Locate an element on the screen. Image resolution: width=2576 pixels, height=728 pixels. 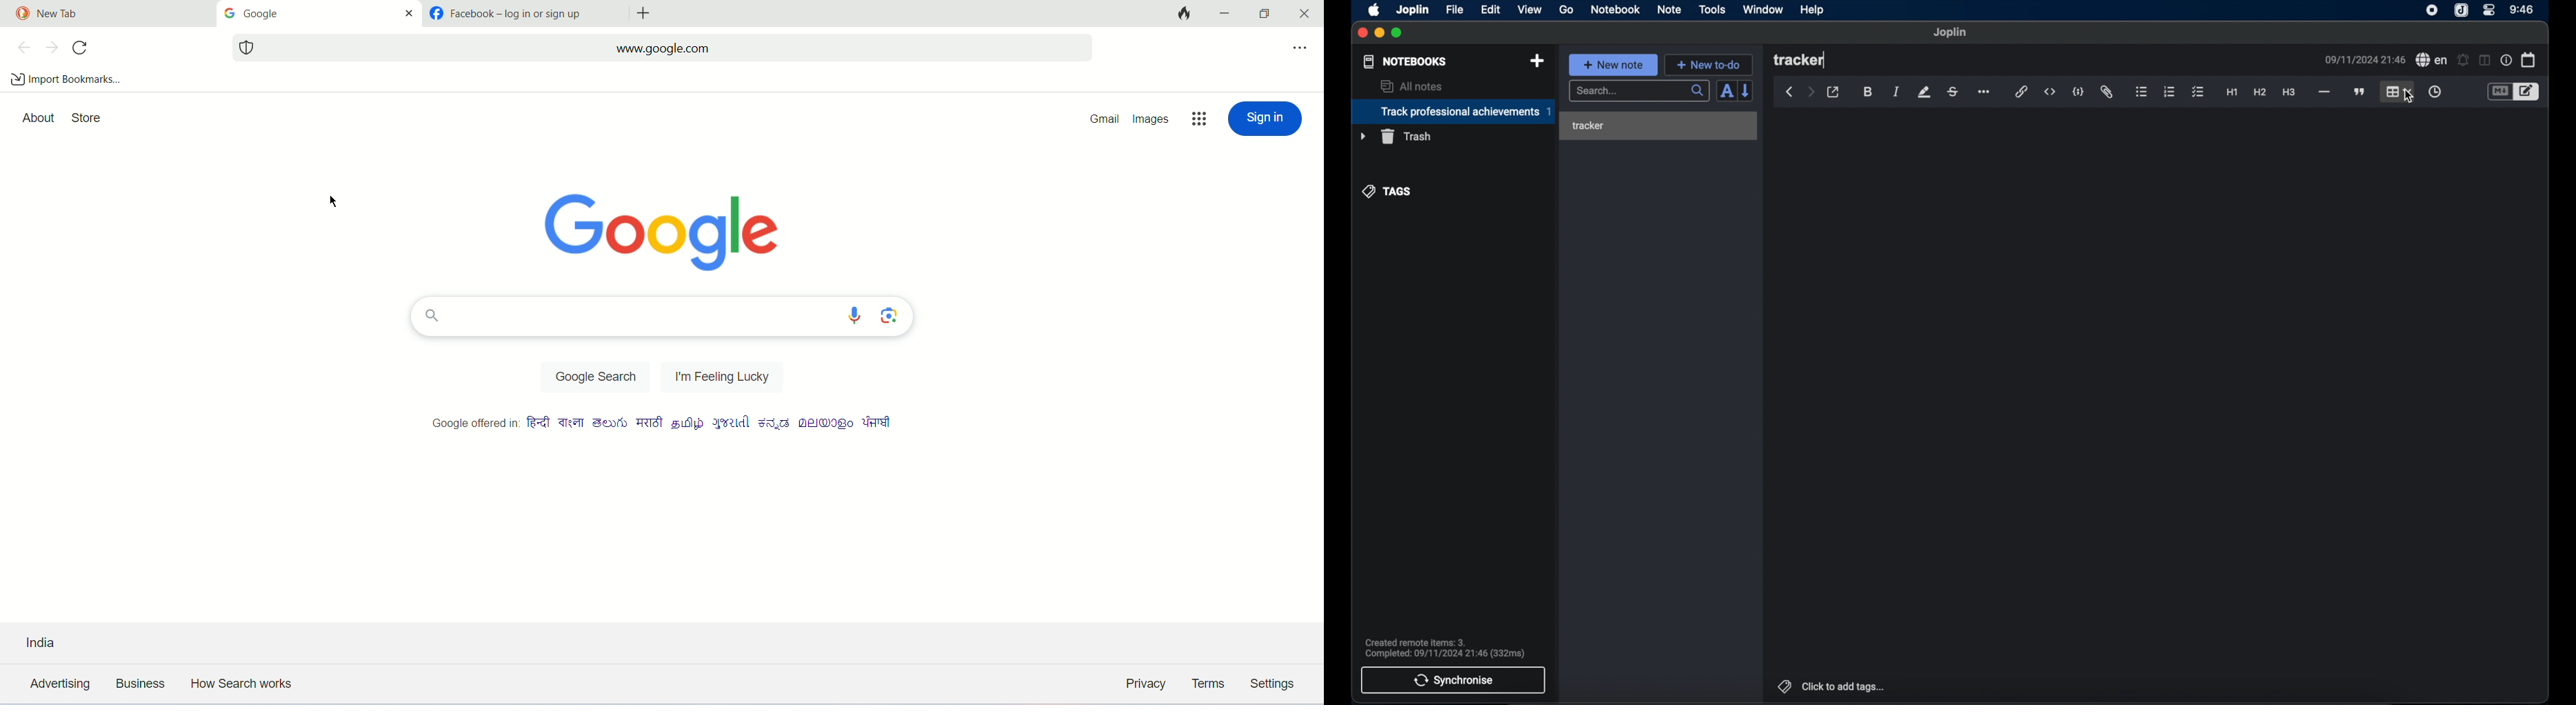
set alarm is located at coordinates (2463, 59).